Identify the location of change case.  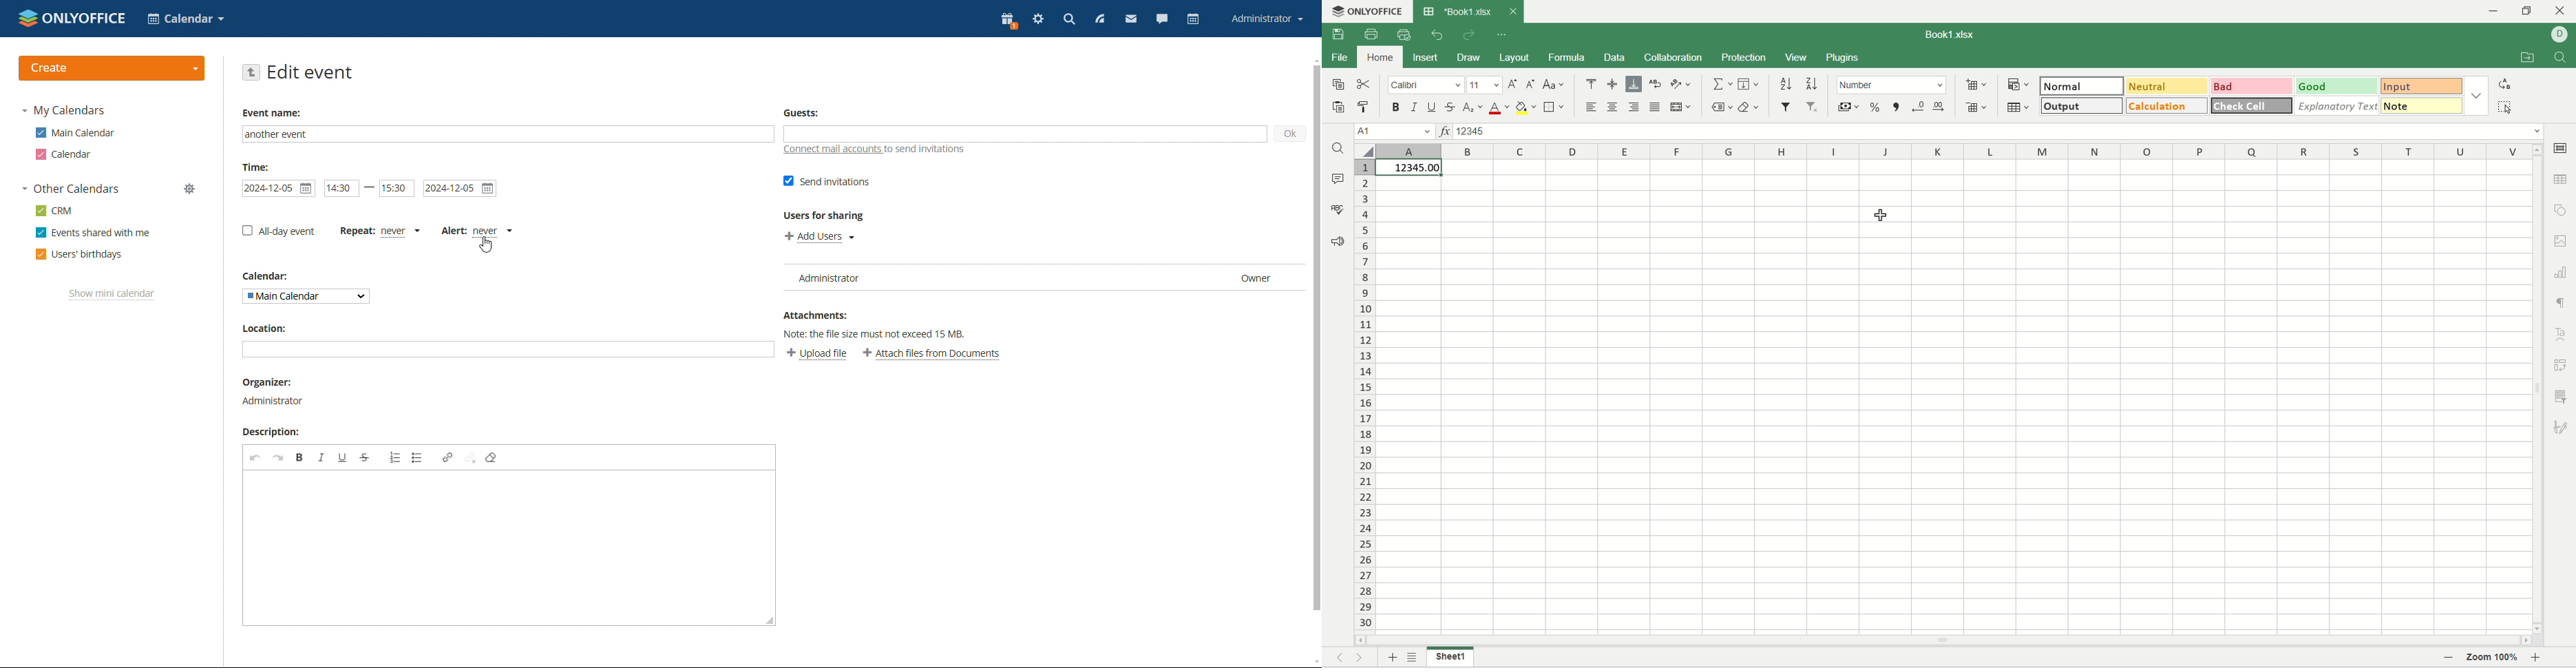
(1555, 85).